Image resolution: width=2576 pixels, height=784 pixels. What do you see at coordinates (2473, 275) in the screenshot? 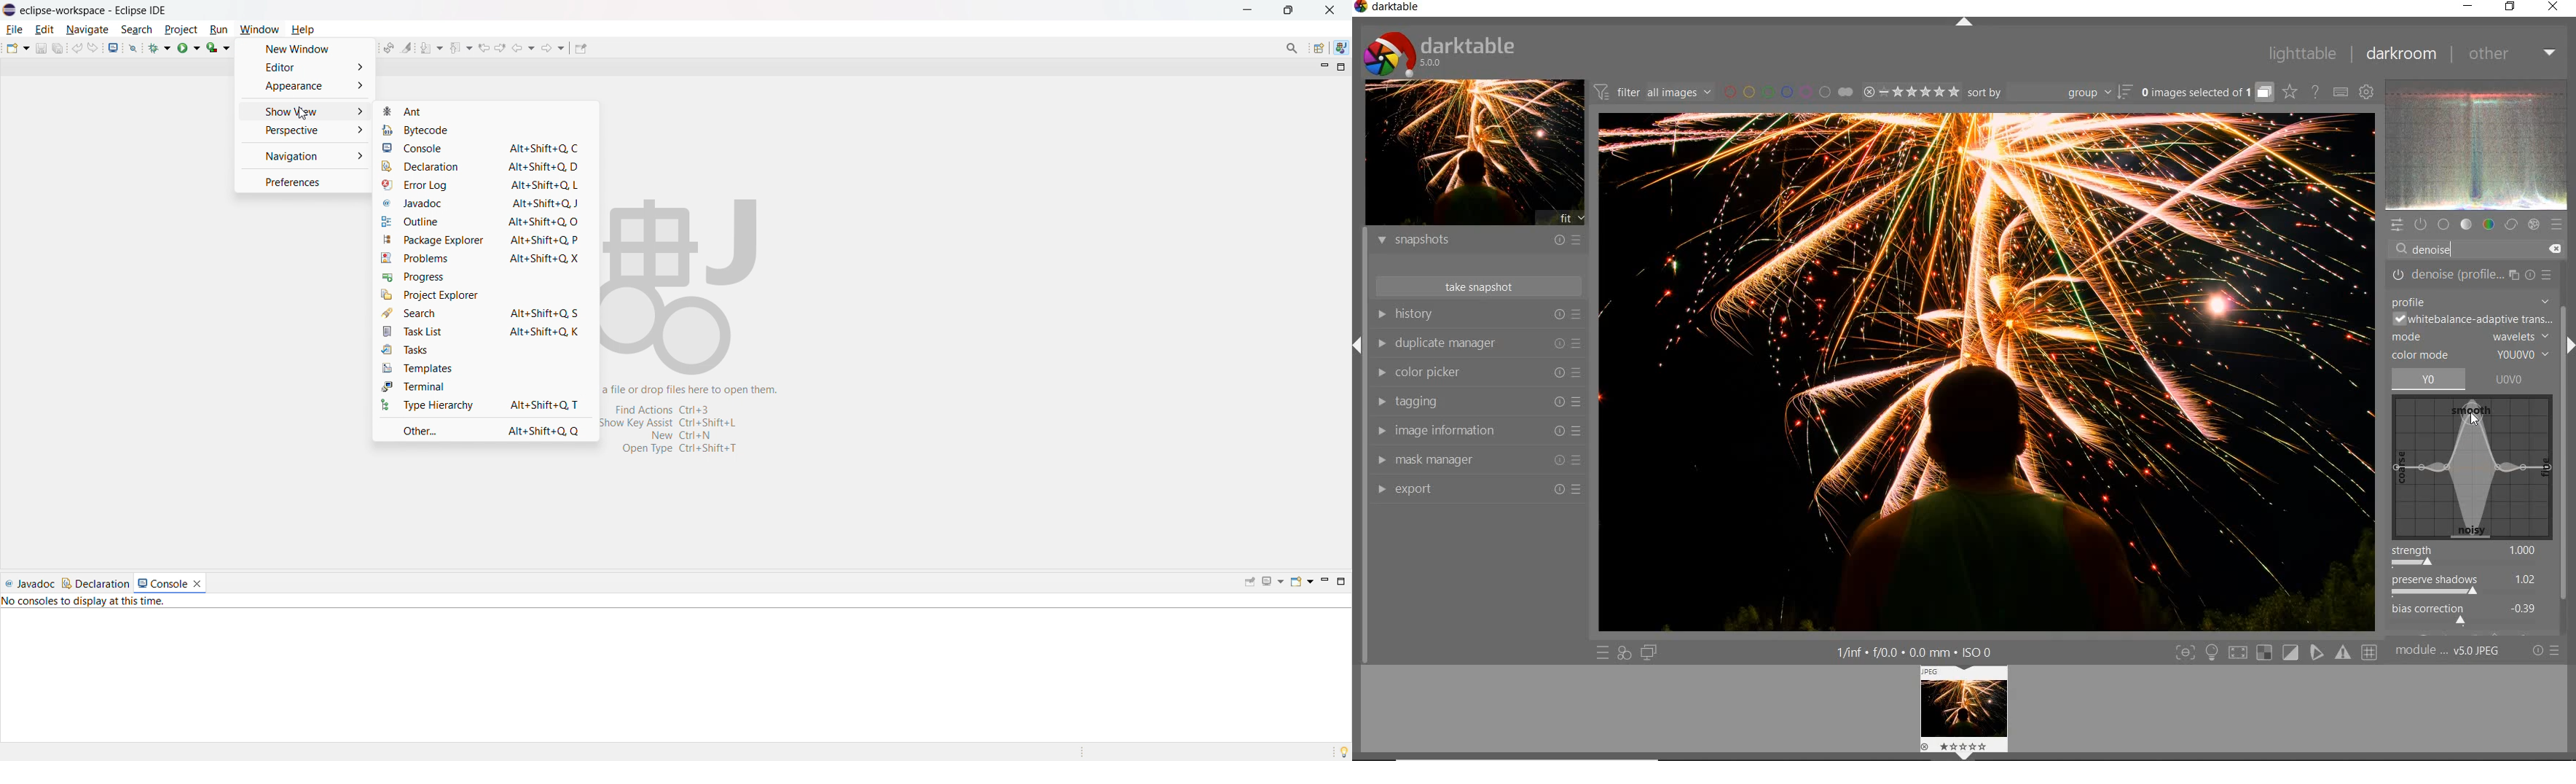
I see `DENOISE(PROFILE...` at bounding box center [2473, 275].